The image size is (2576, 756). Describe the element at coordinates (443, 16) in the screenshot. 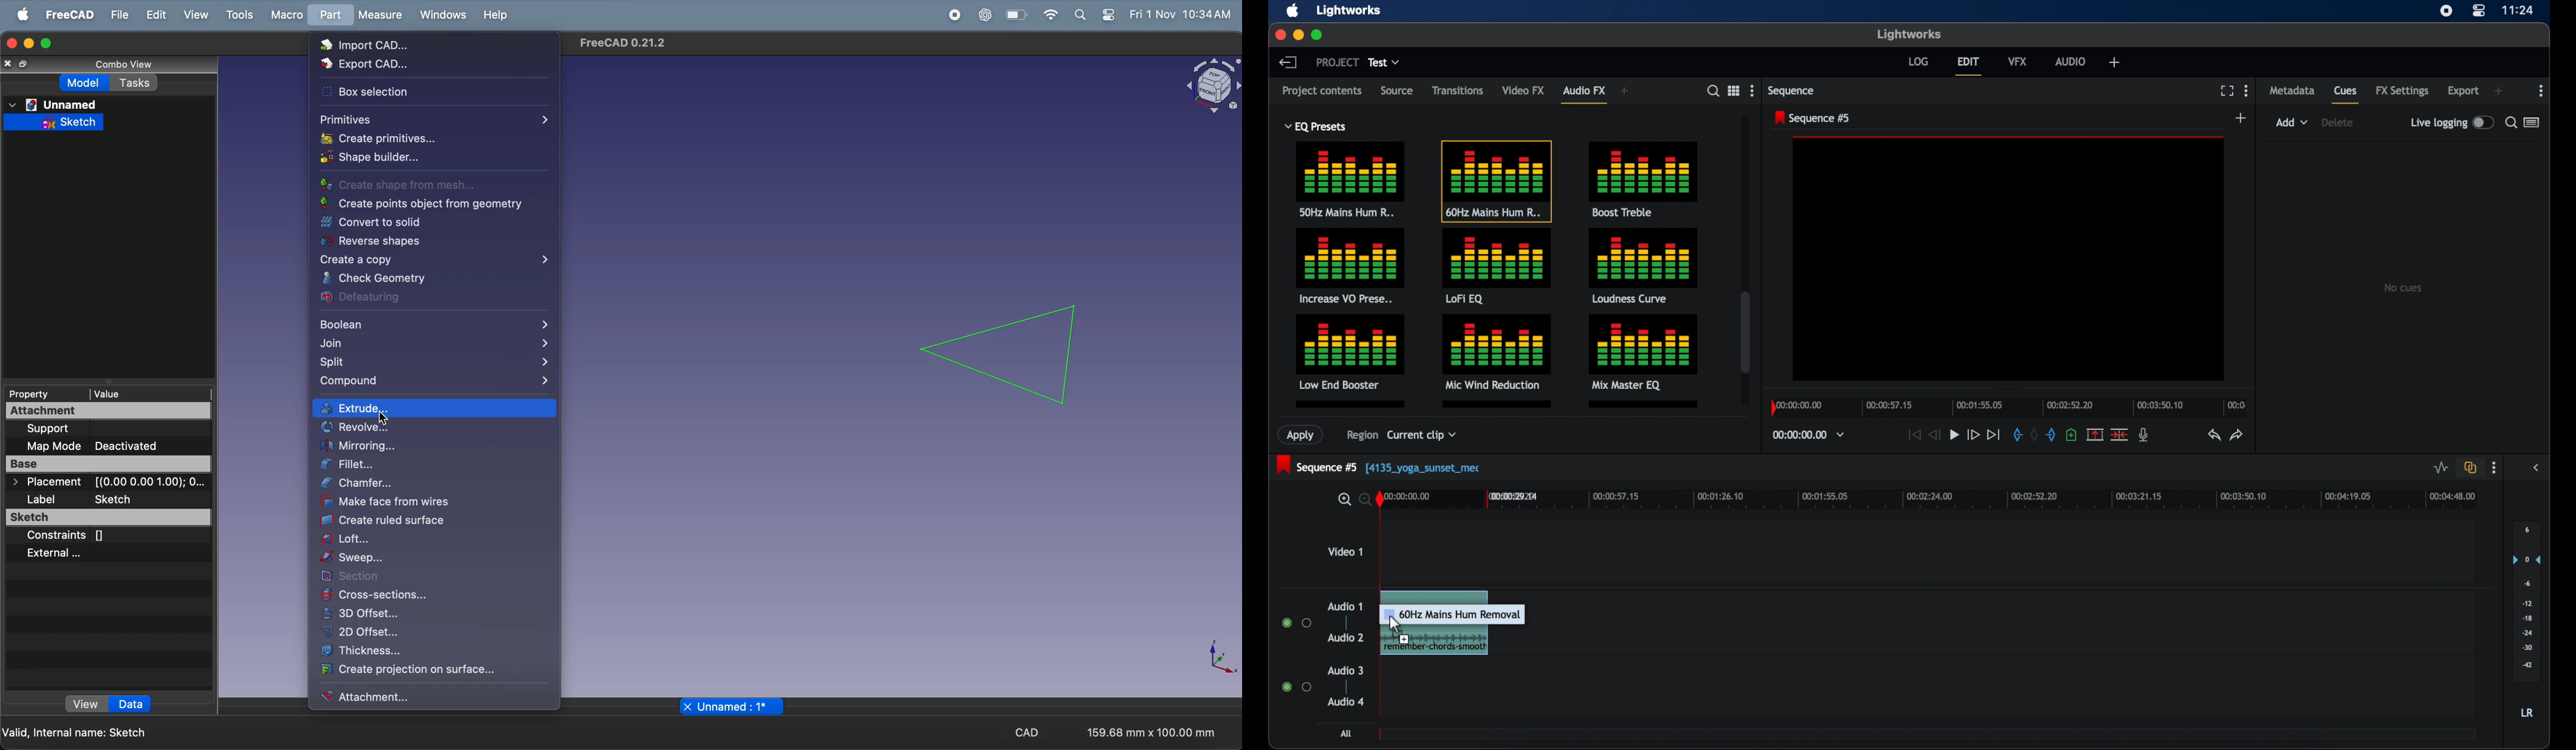

I see `windows` at that location.